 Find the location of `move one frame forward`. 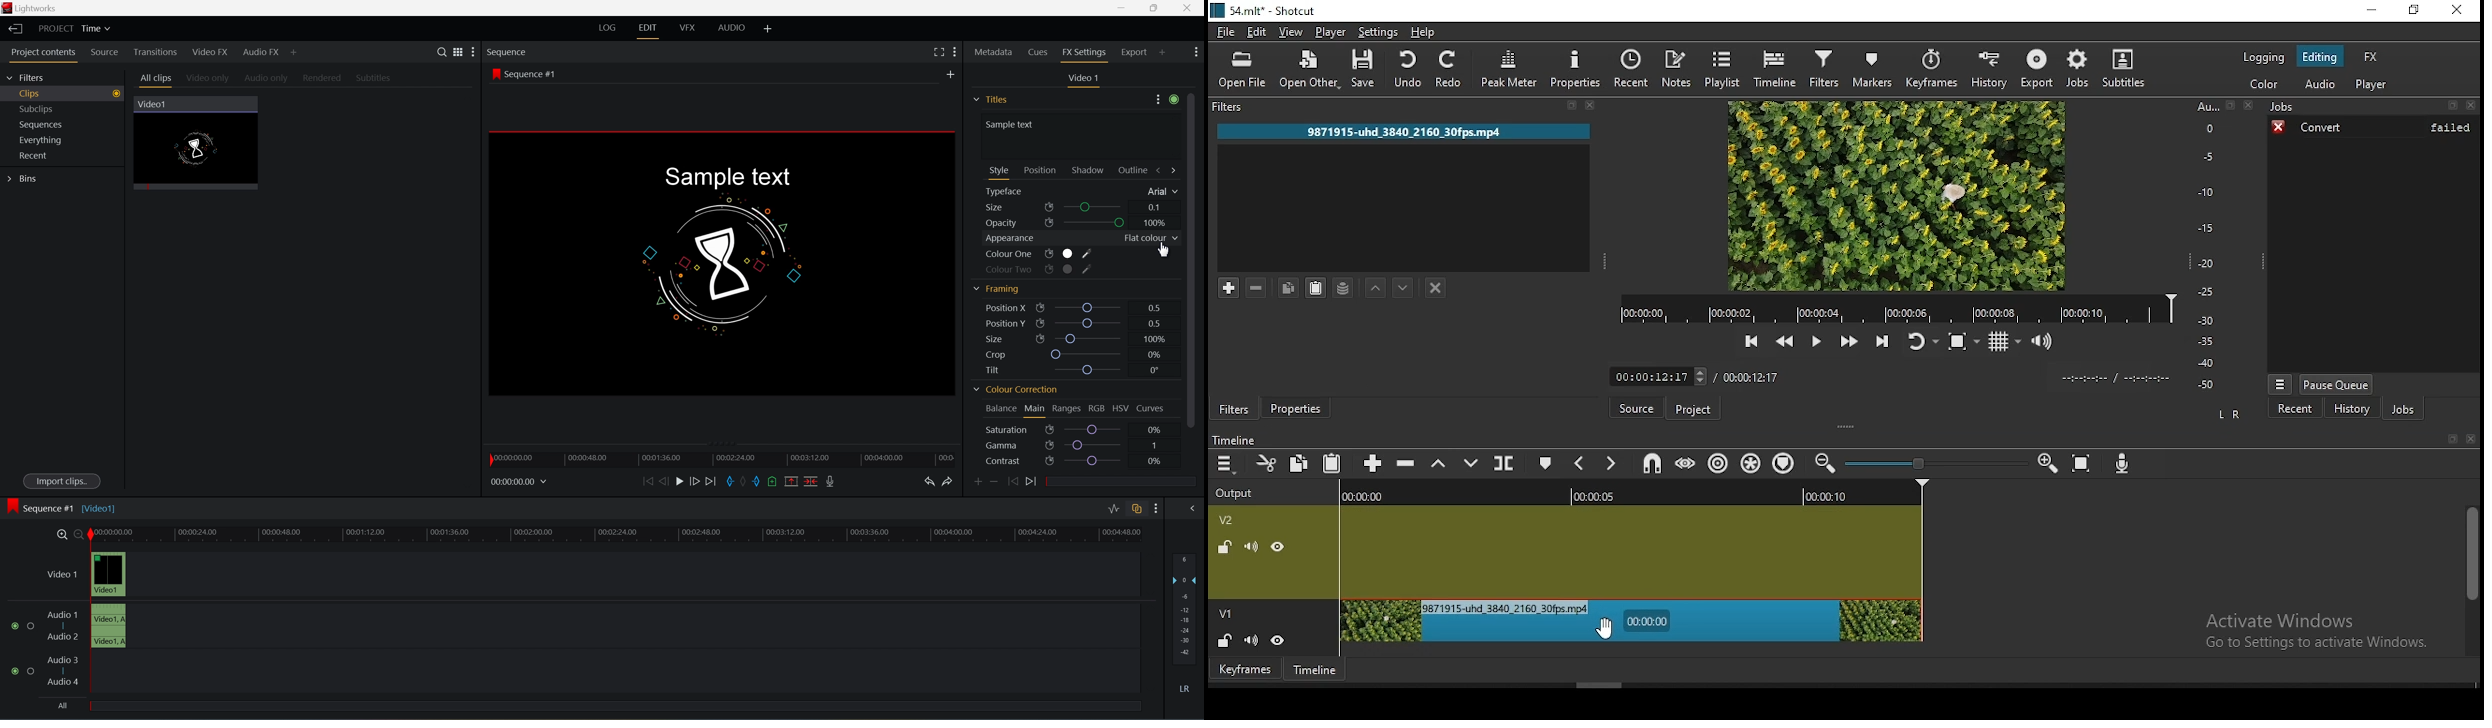

move one frame forward is located at coordinates (699, 481).